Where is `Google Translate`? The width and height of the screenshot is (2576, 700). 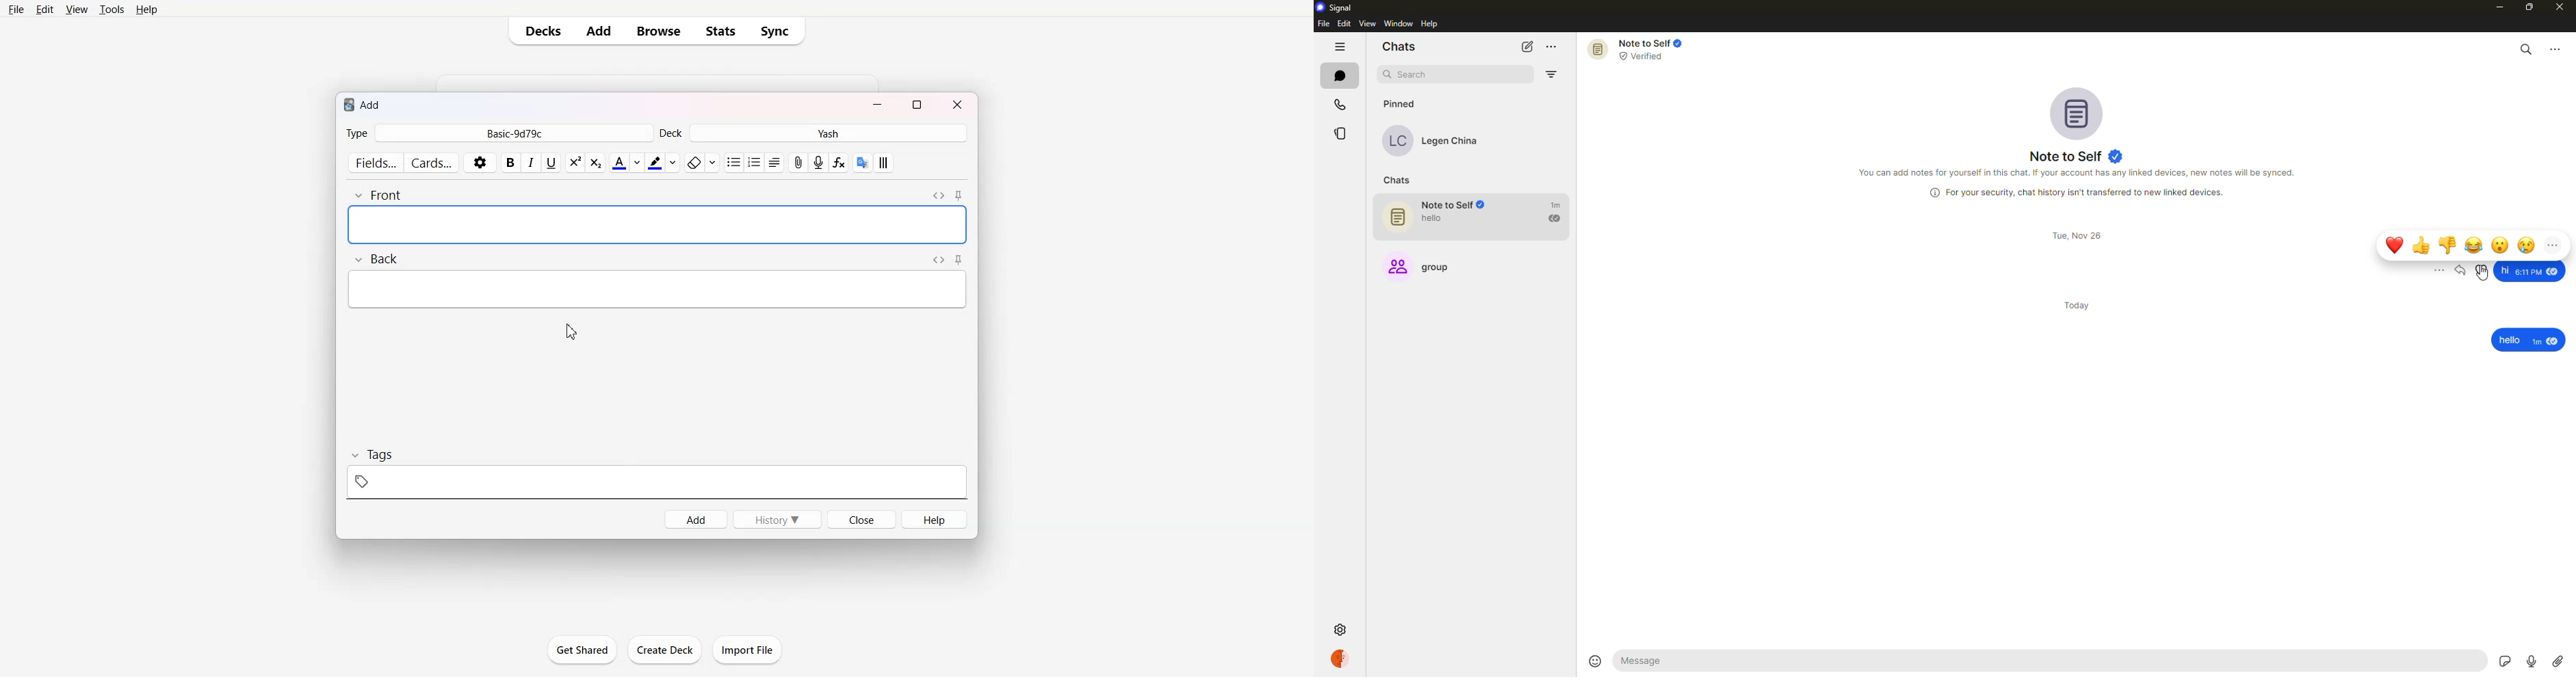 Google Translate is located at coordinates (862, 162).